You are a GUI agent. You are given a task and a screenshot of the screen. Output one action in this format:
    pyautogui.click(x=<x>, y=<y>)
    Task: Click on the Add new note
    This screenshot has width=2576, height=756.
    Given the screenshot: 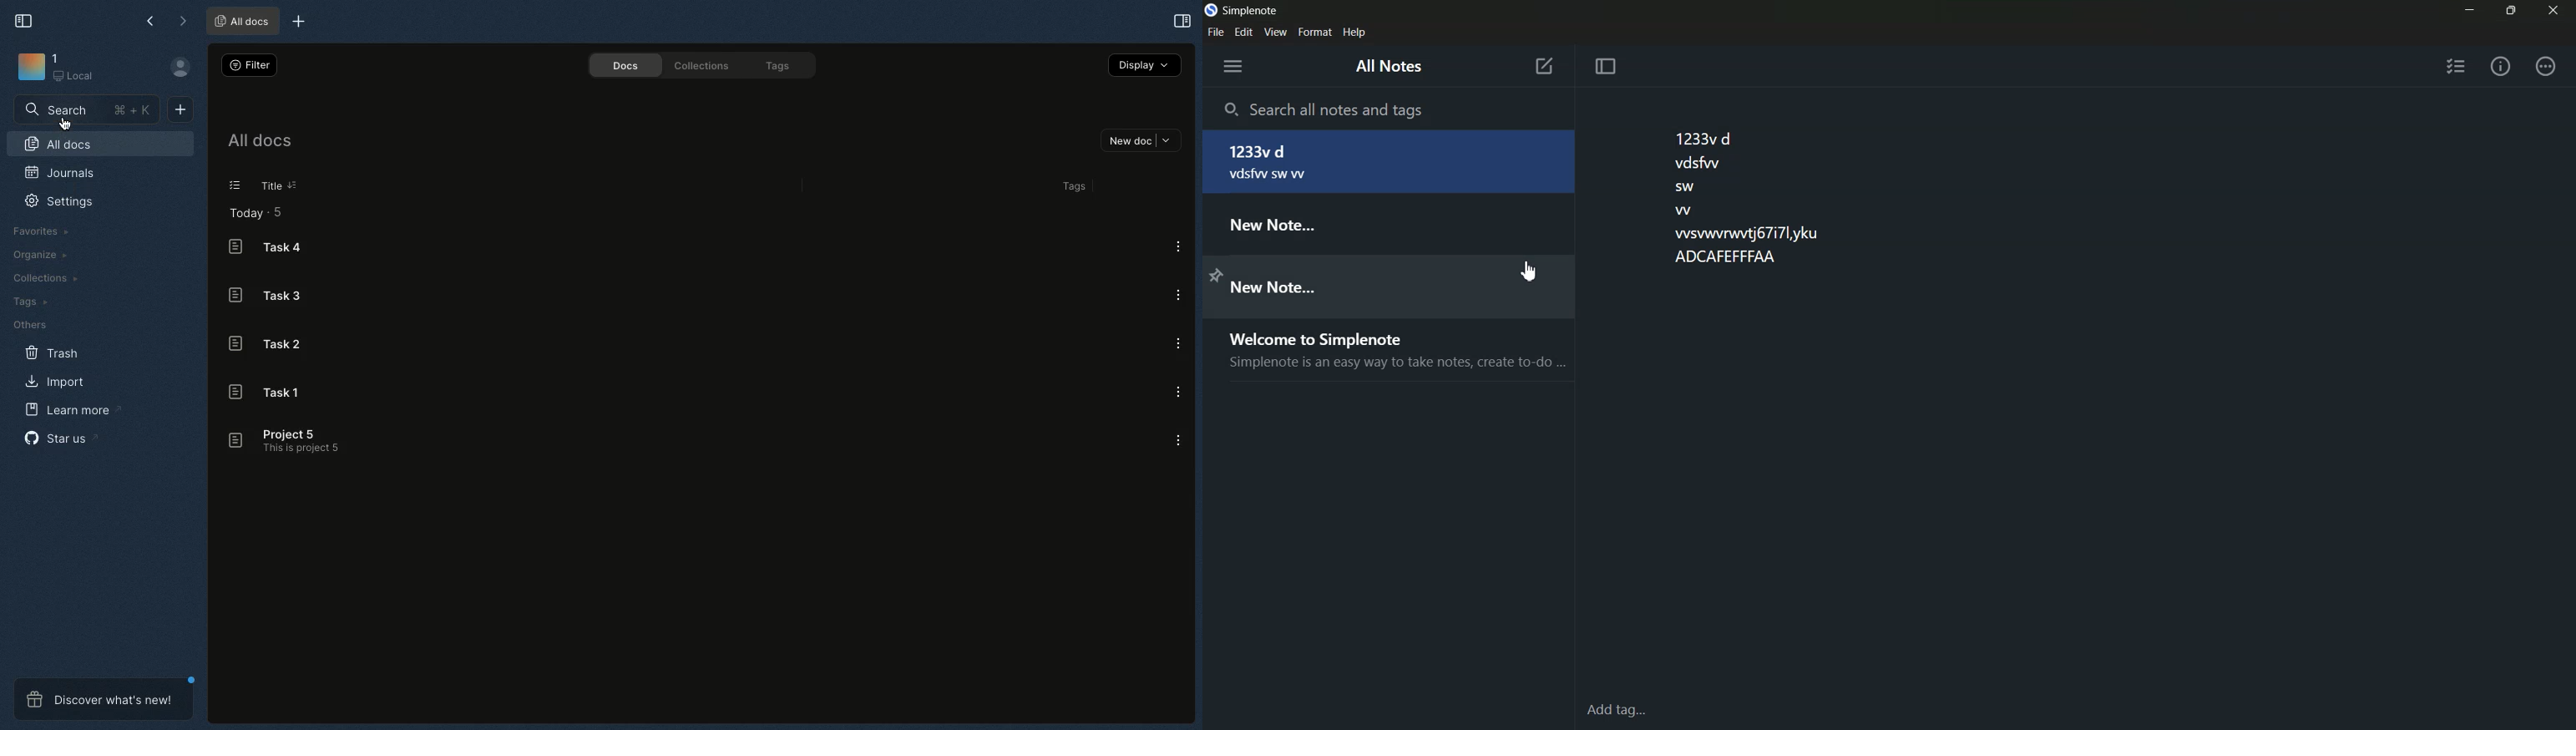 What is the action you would take?
    pyautogui.click(x=1544, y=66)
    